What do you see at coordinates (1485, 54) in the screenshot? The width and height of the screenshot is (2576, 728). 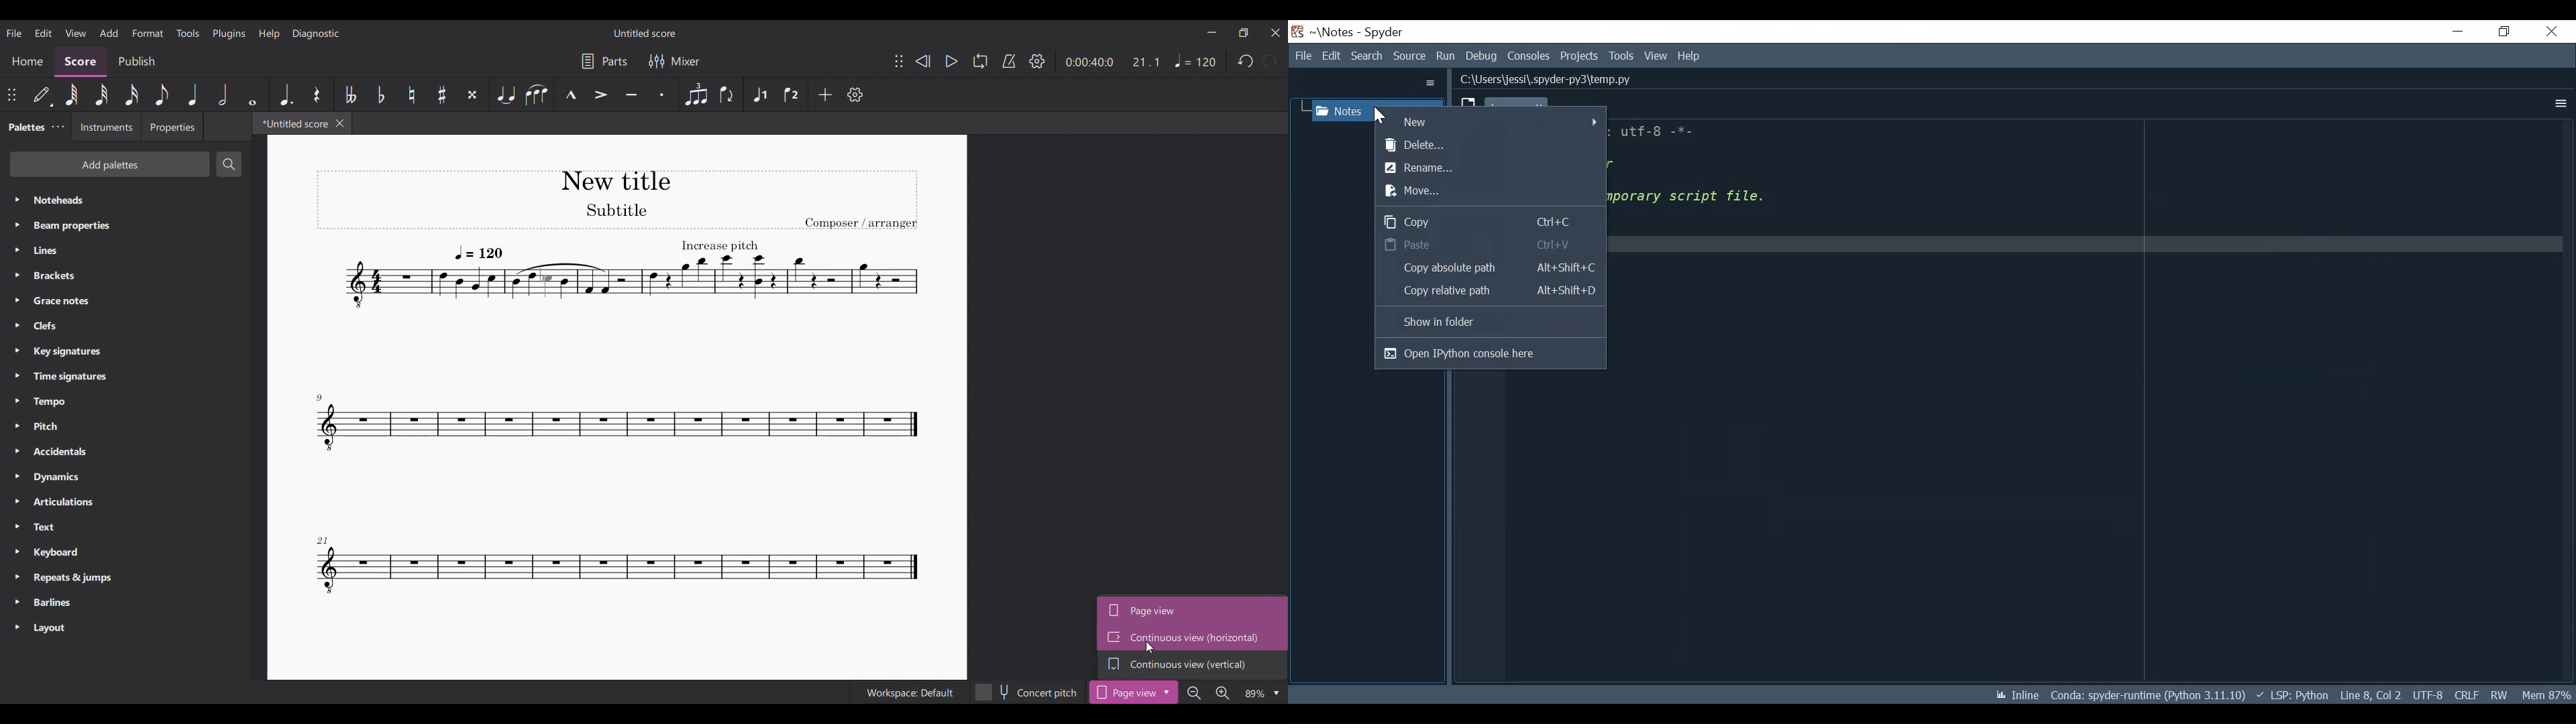 I see `Debug` at bounding box center [1485, 54].